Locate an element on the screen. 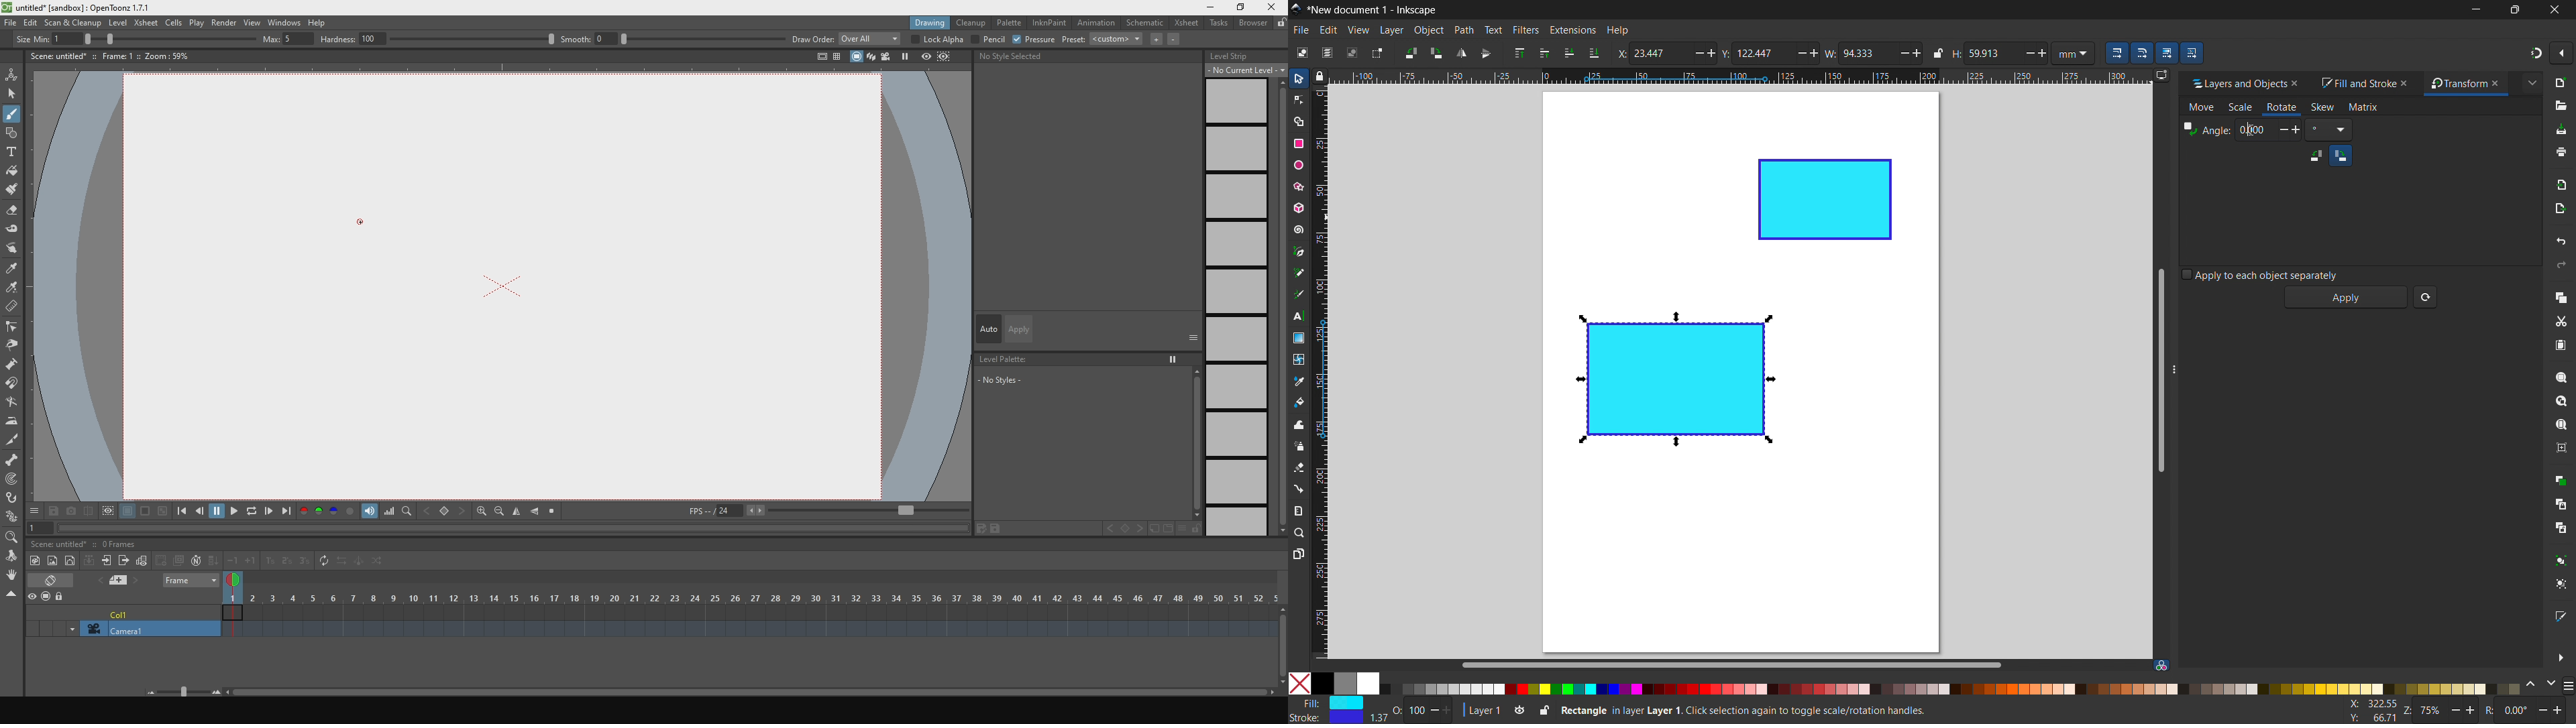   is located at coordinates (1156, 40).